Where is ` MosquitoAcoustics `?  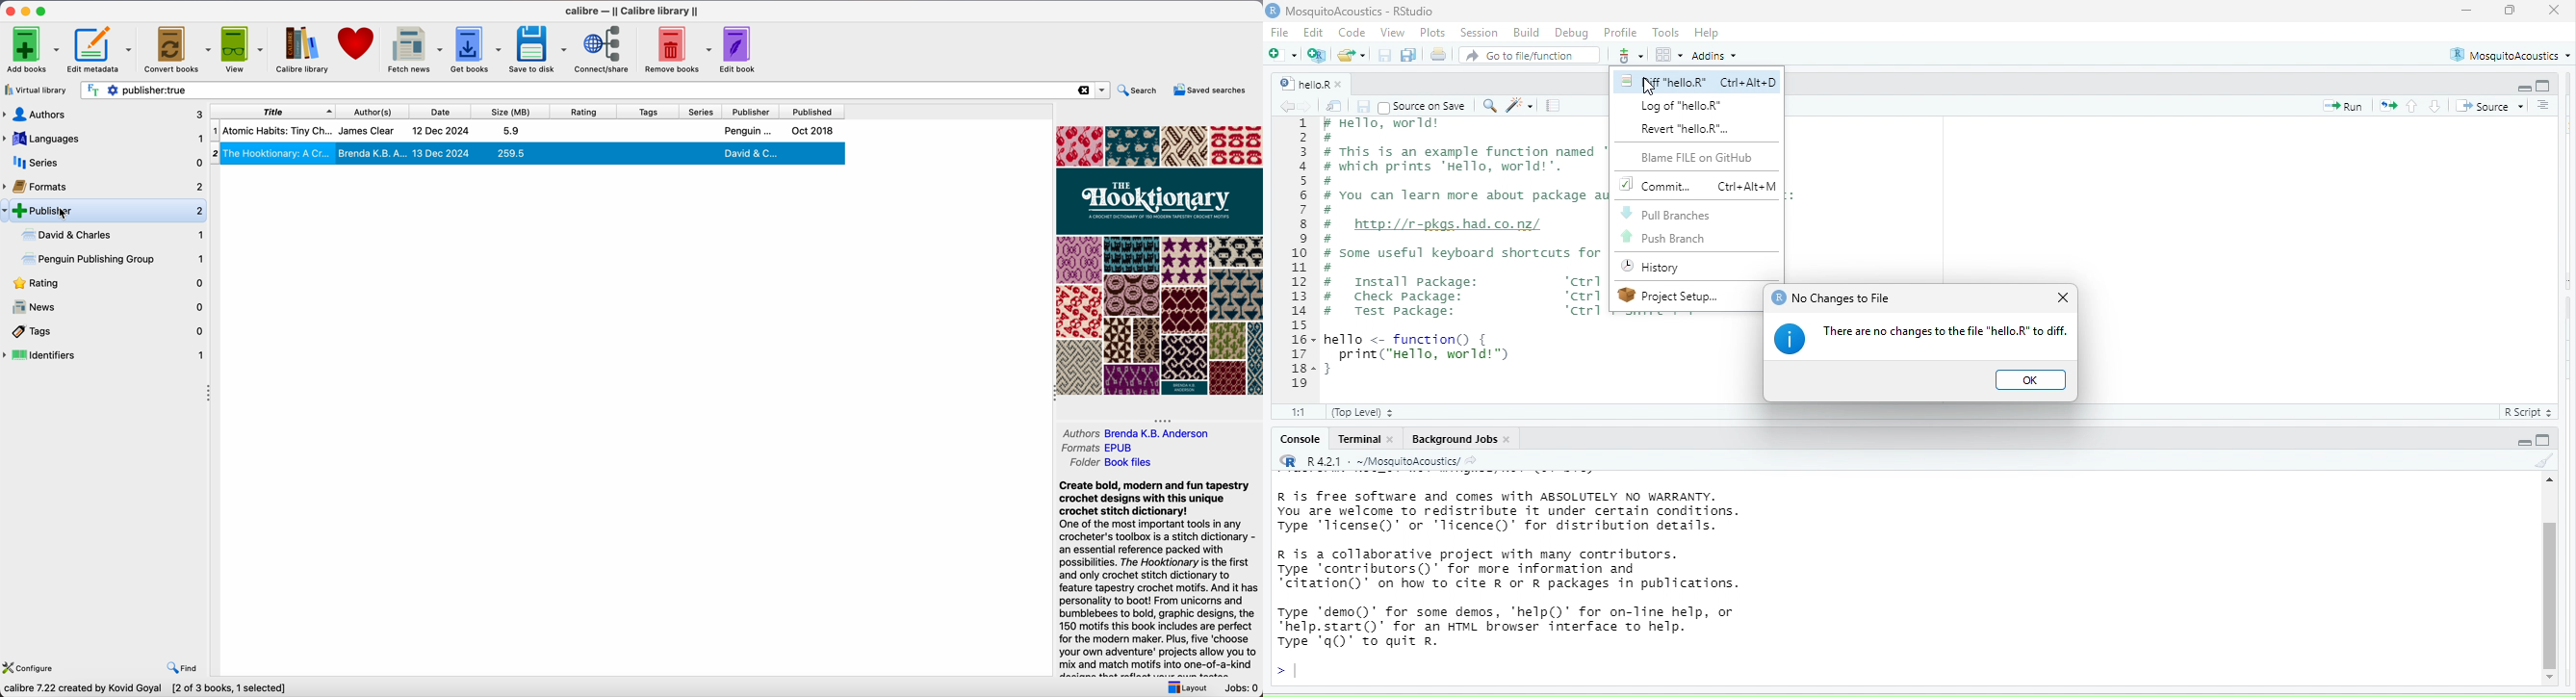
 MosquitoAcoustics  is located at coordinates (2512, 52).